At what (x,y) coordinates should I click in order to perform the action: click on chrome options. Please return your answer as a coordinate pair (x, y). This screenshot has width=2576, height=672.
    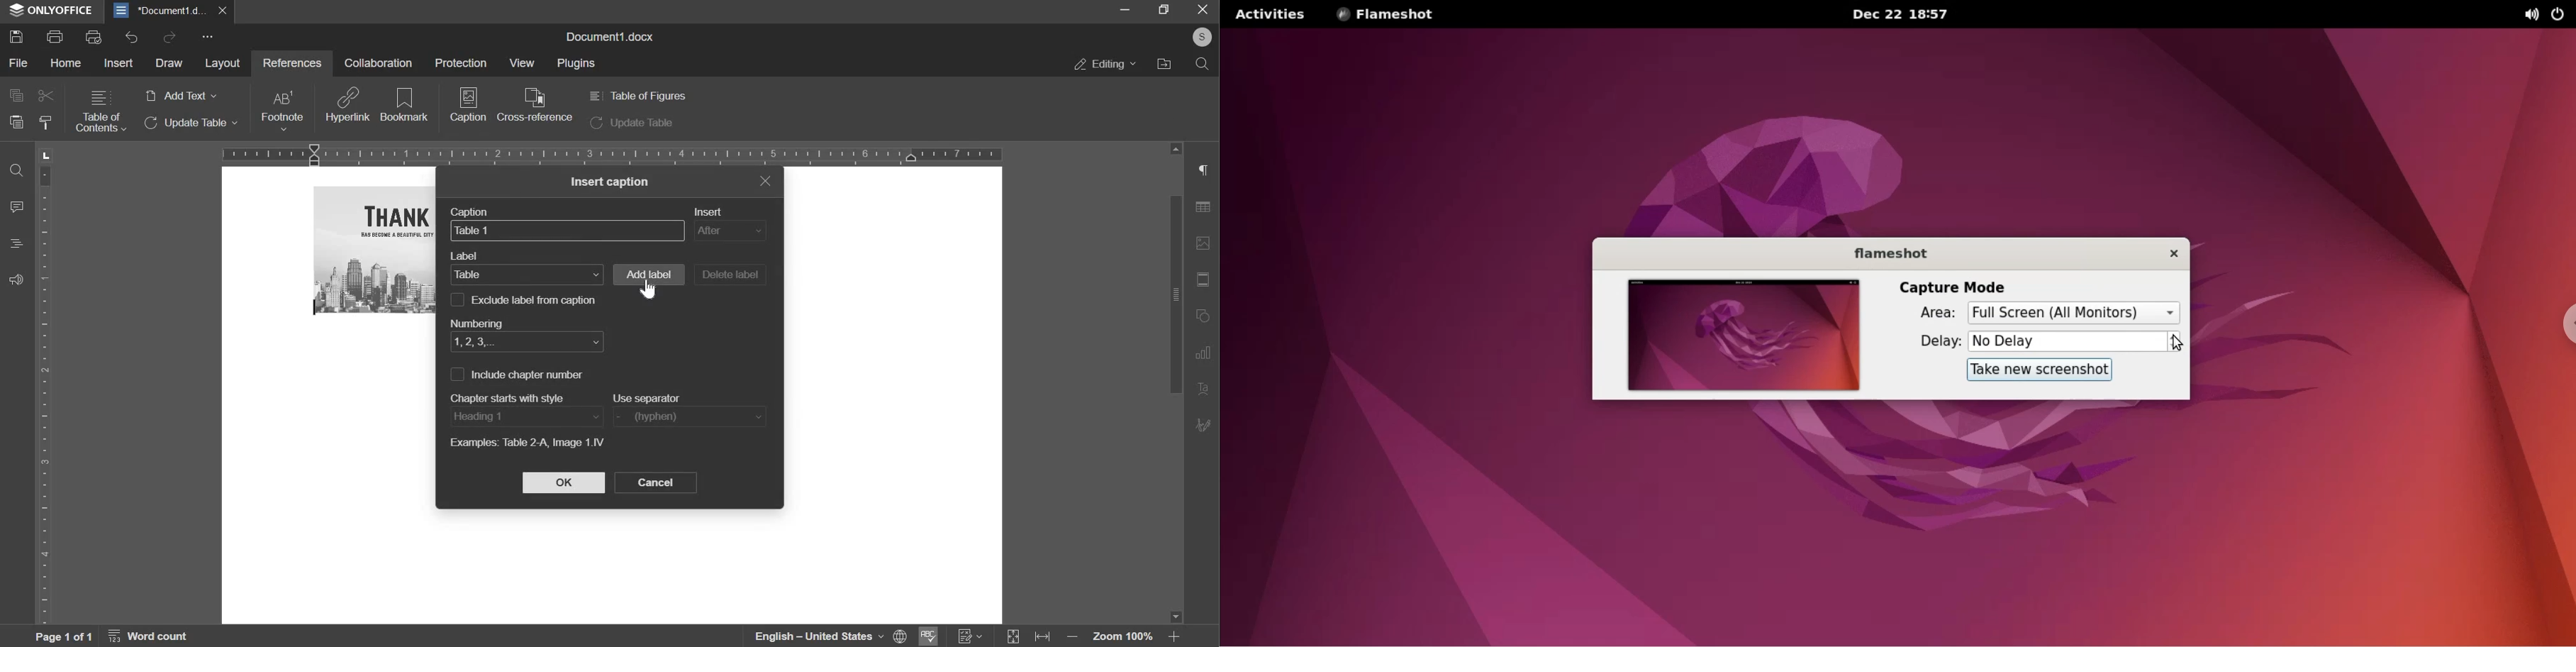
    Looking at the image, I should click on (2562, 326).